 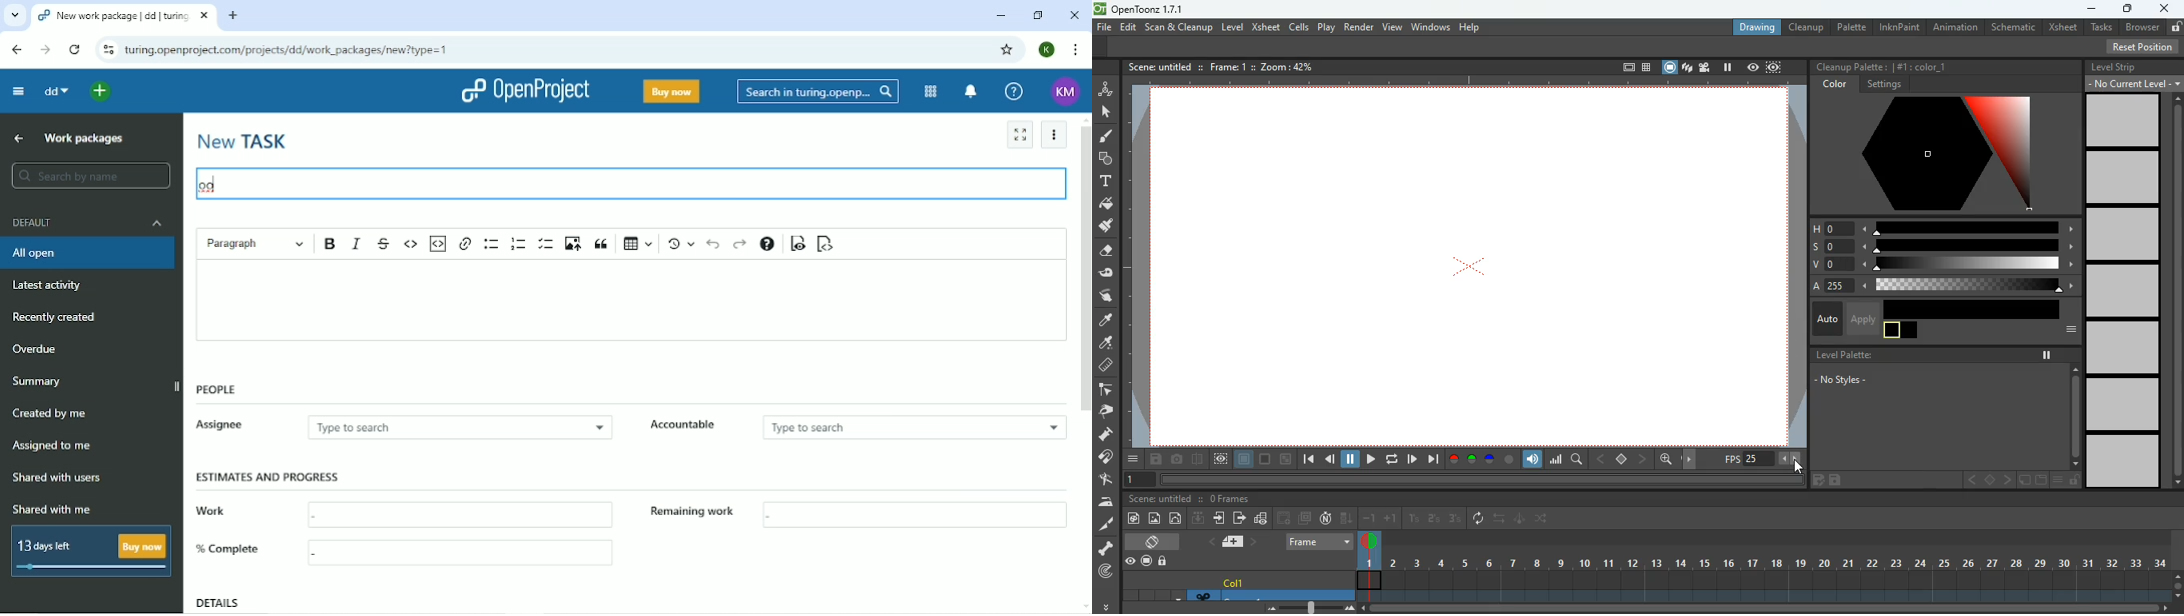 I want to click on Reload this page, so click(x=76, y=50).